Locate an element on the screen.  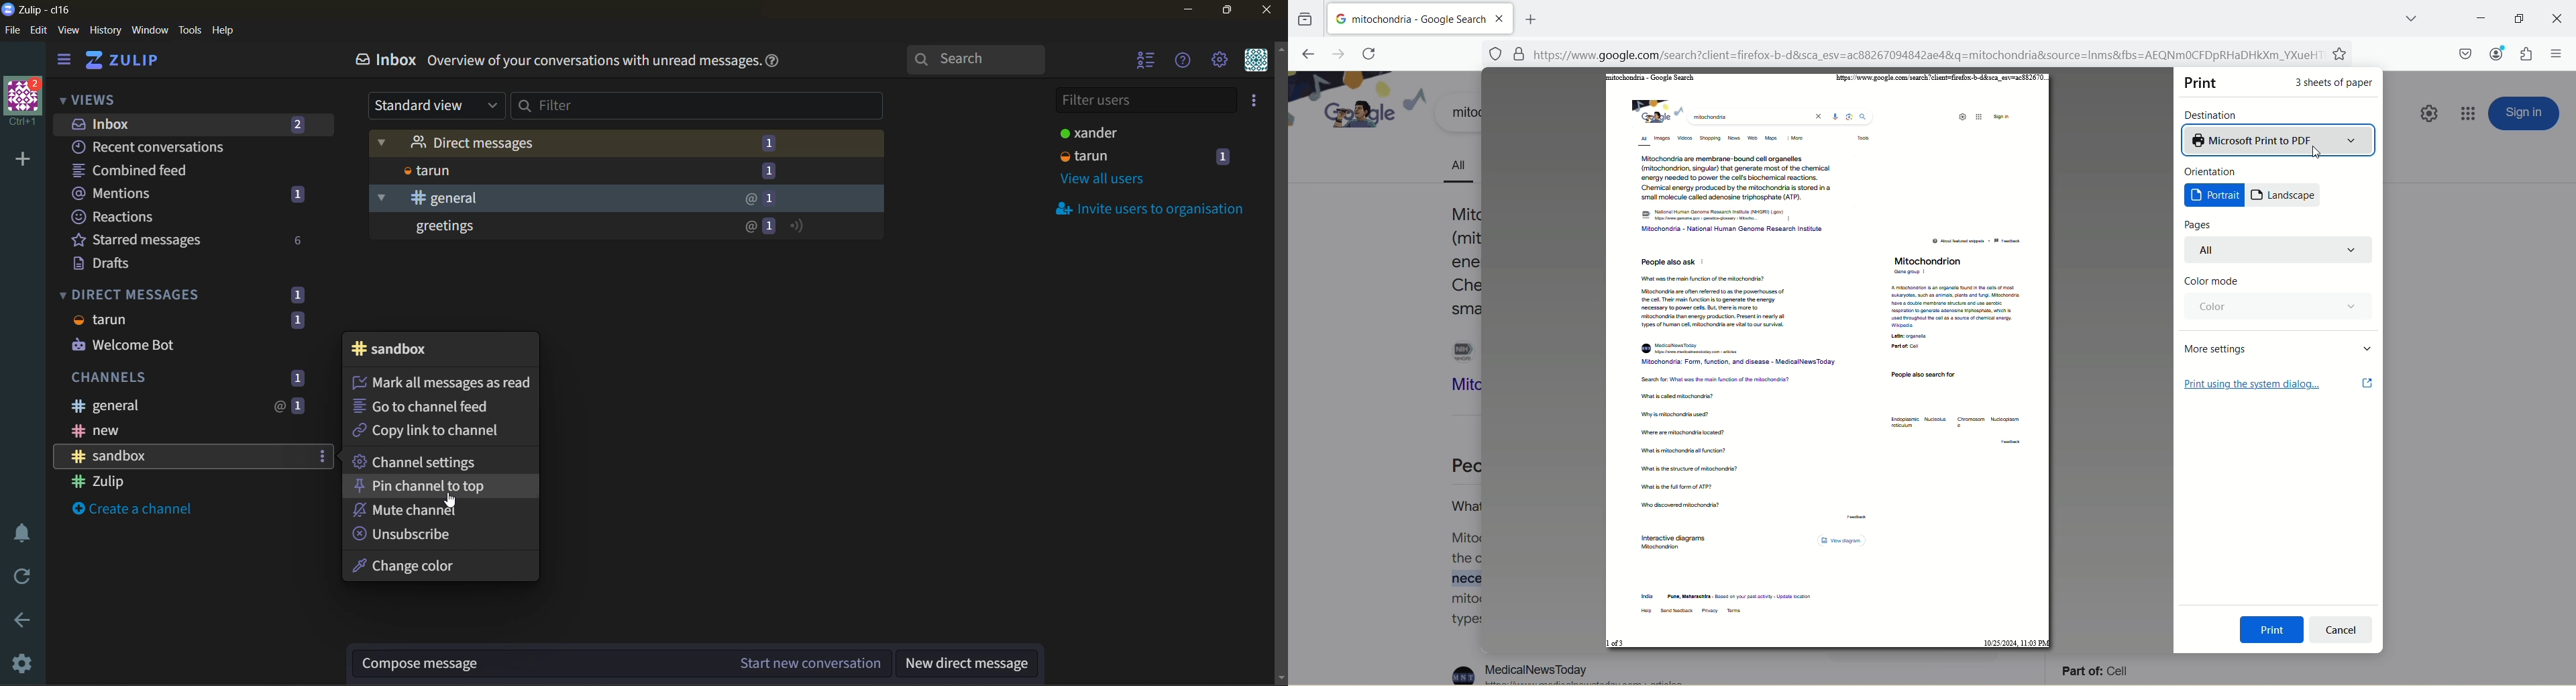
copy link to channel is located at coordinates (429, 432).